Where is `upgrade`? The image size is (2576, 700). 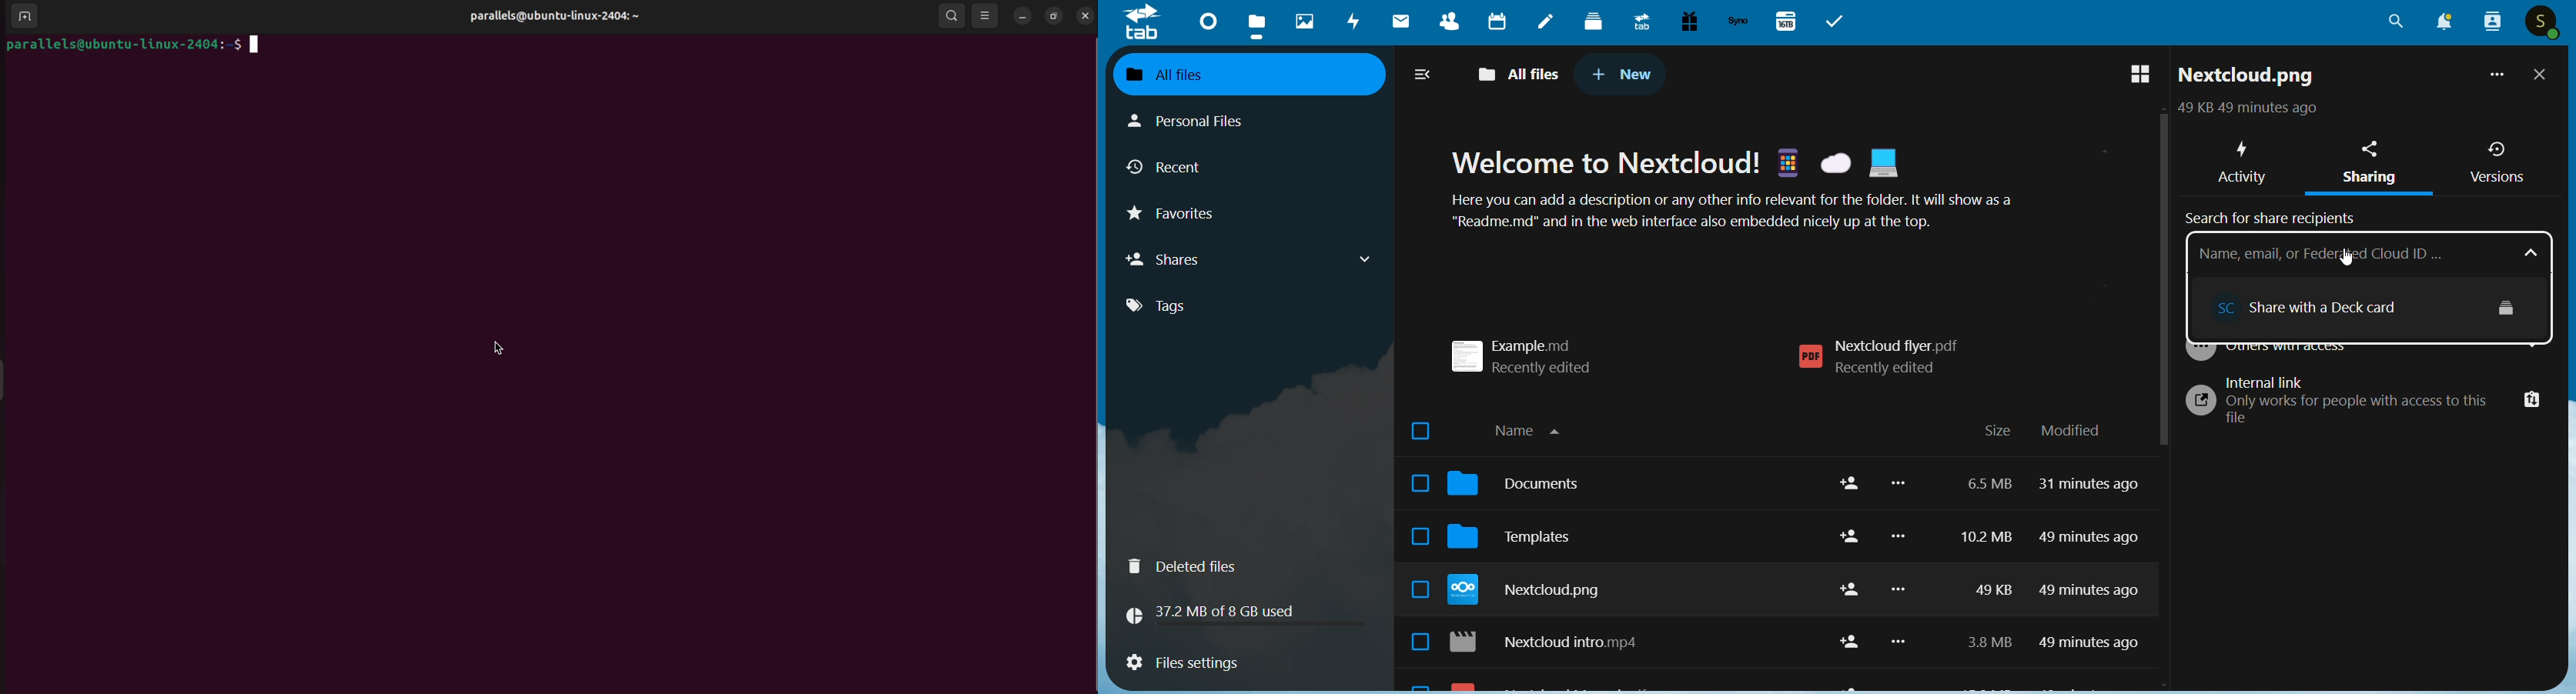
upgrade is located at coordinates (1639, 21).